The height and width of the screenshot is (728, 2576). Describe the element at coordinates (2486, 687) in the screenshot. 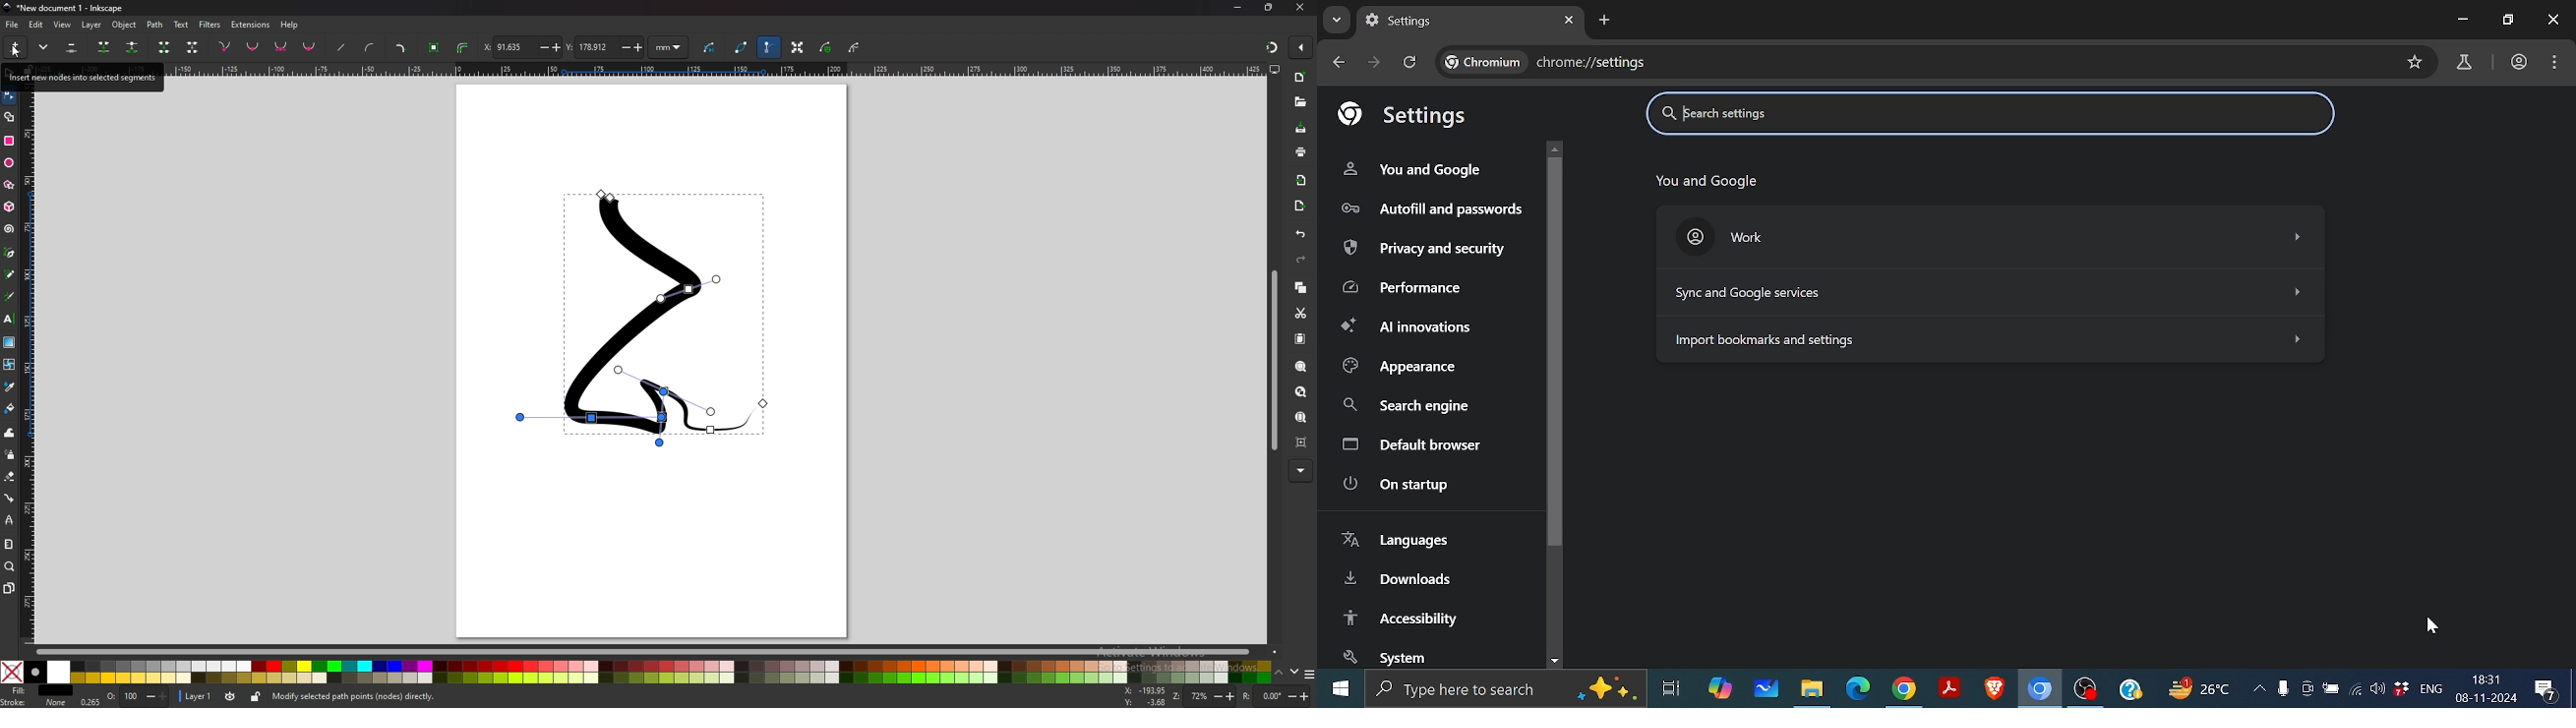

I see `time and date` at that location.